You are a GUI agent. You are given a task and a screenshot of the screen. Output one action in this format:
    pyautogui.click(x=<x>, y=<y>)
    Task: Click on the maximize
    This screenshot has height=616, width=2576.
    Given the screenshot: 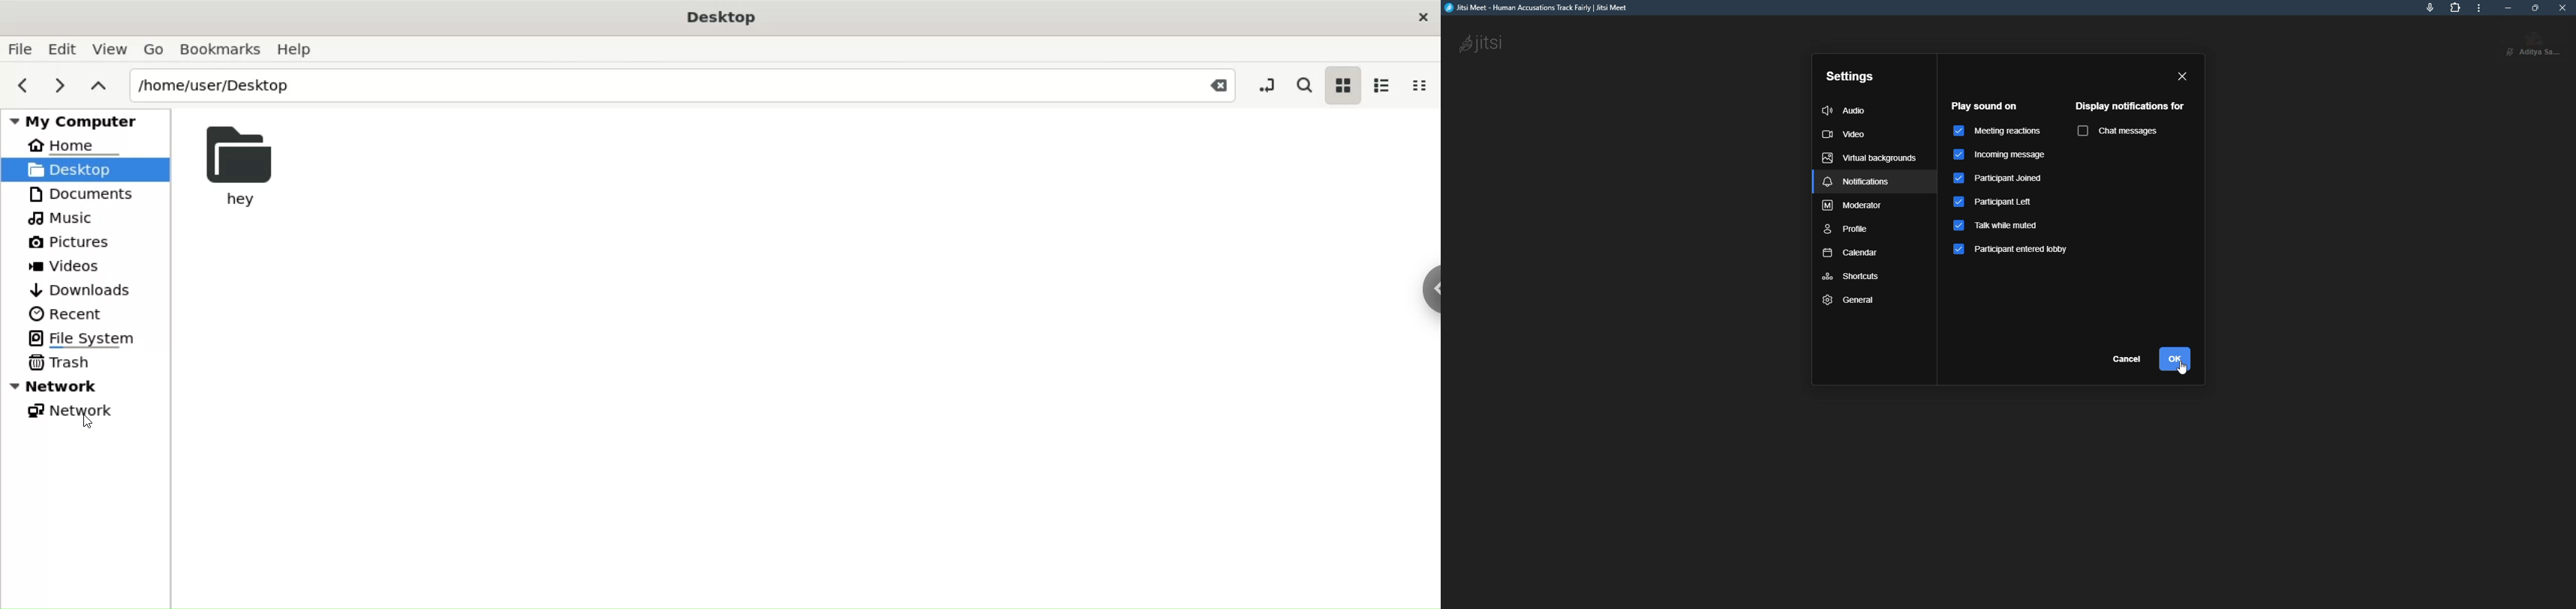 What is the action you would take?
    pyautogui.click(x=2536, y=8)
    